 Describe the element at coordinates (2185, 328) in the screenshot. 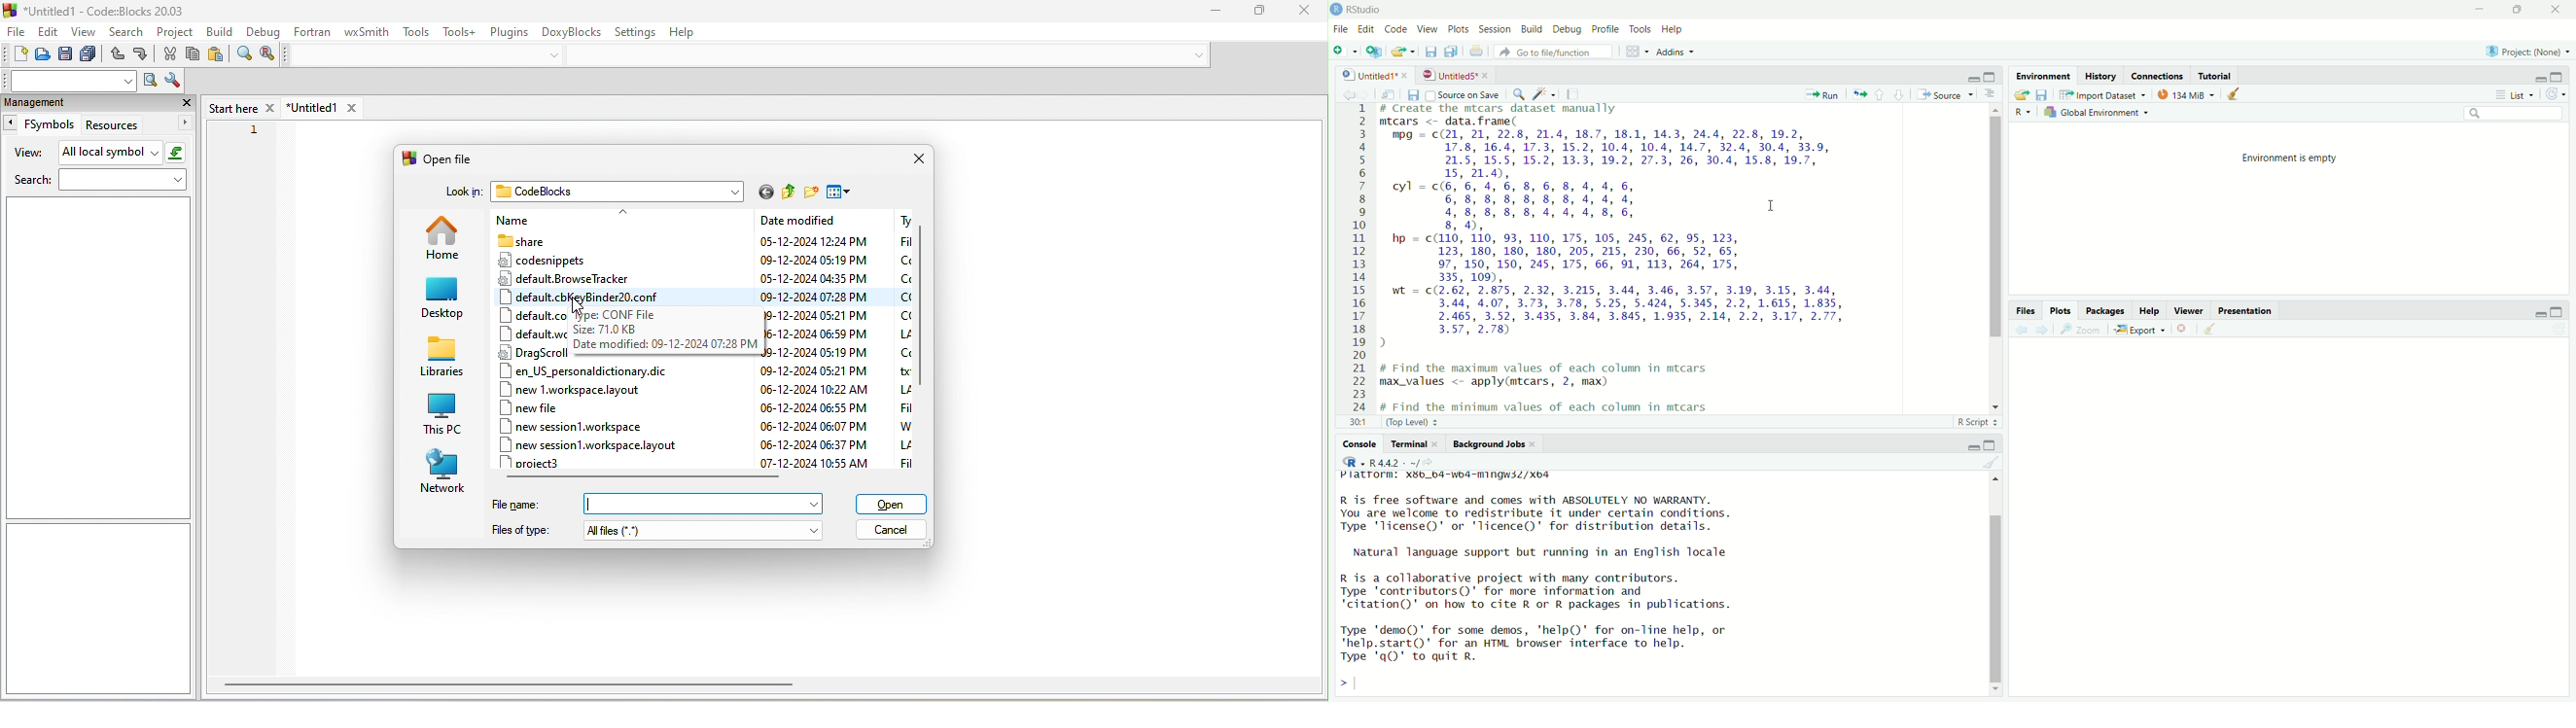

I see `close` at that location.